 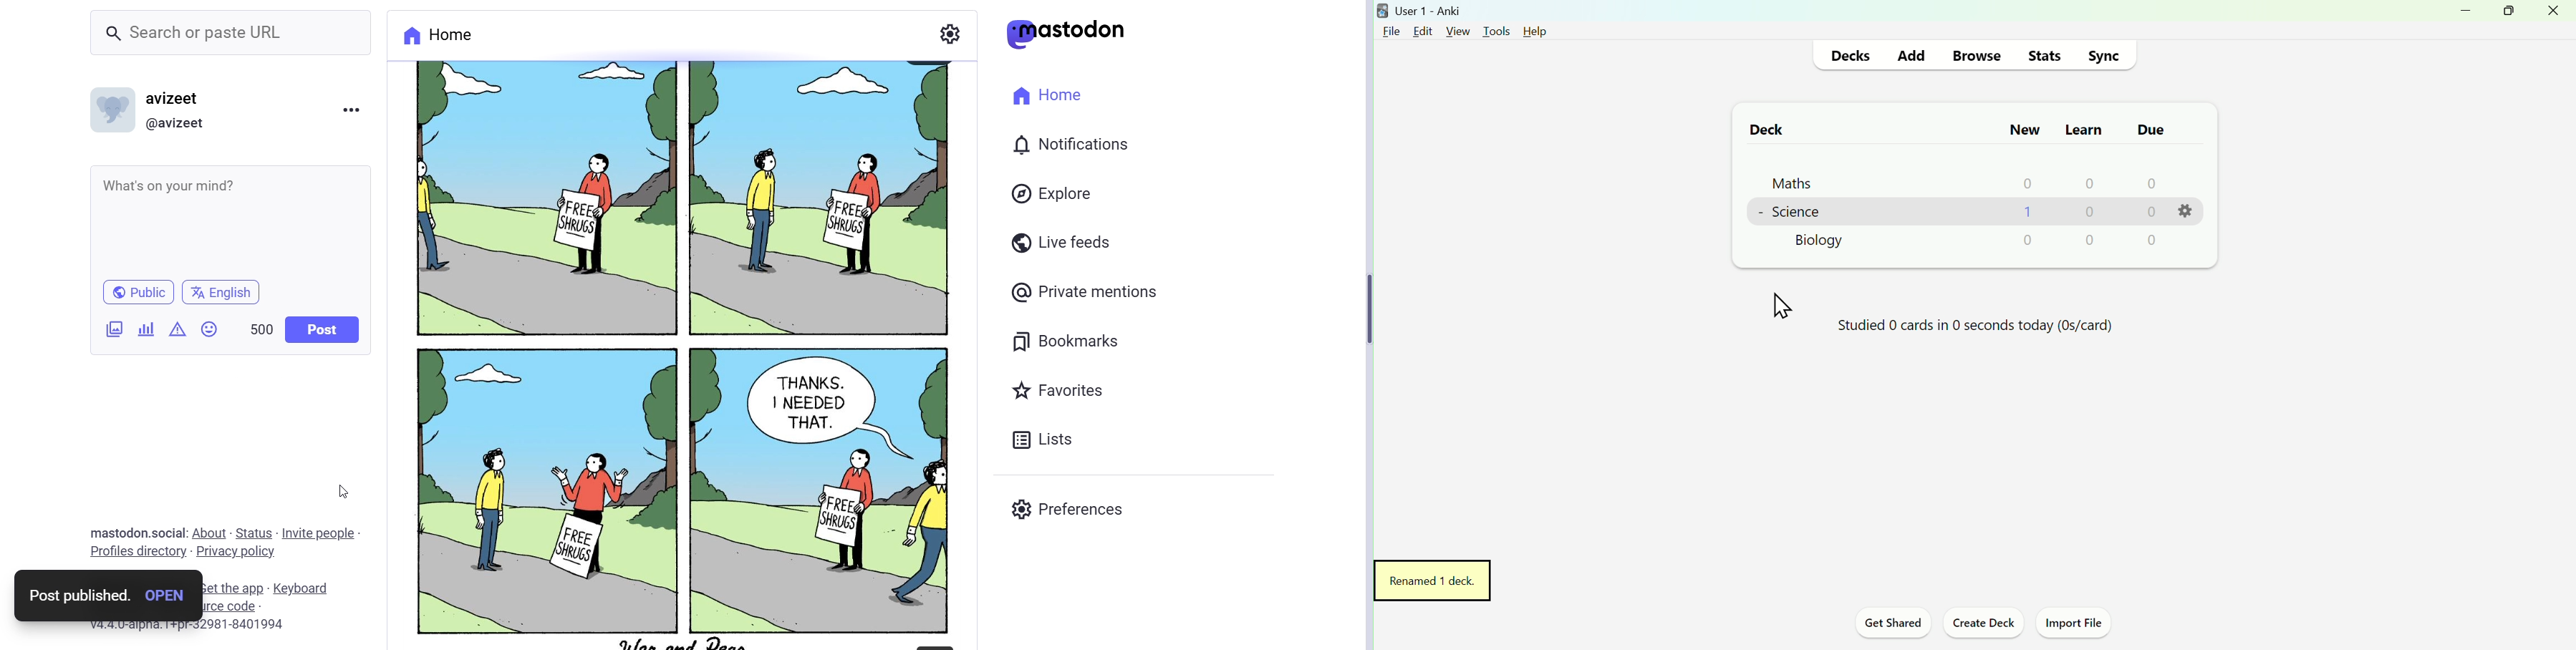 What do you see at coordinates (1426, 29) in the screenshot?
I see `Edit` at bounding box center [1426, 29].